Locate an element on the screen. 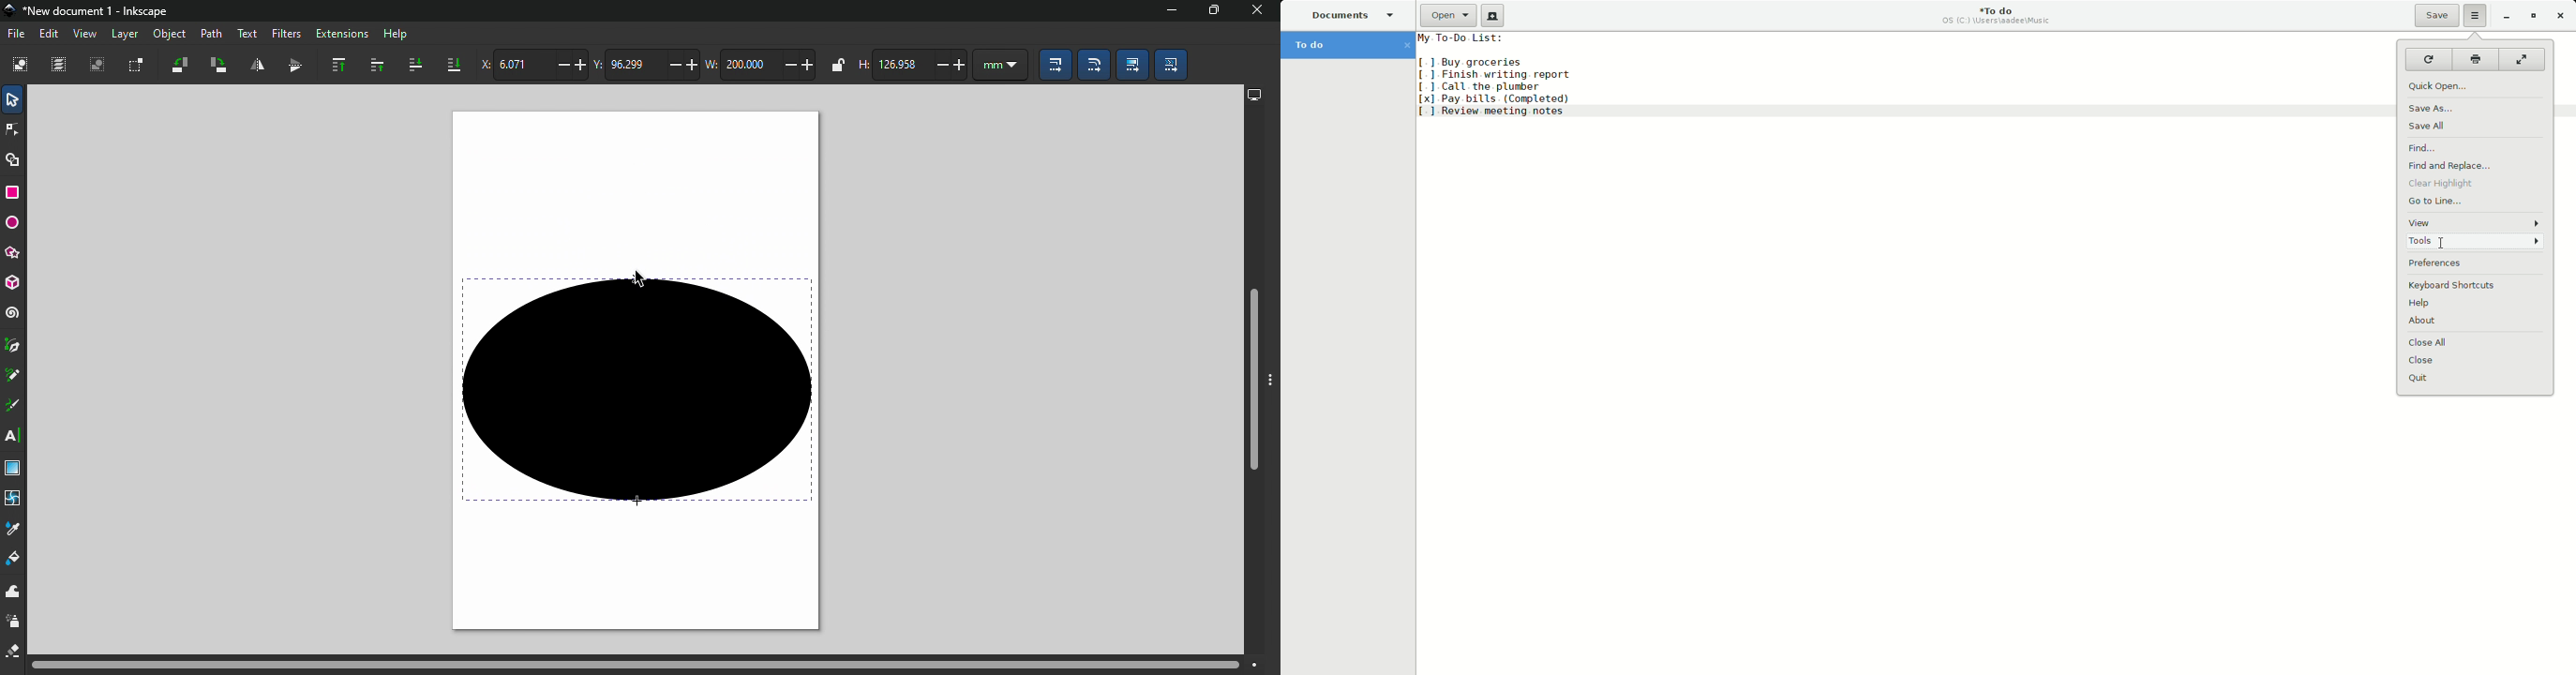 The width and height of the screenshot is (2576, 700). Preferences is located at coordinates (2443, 265).